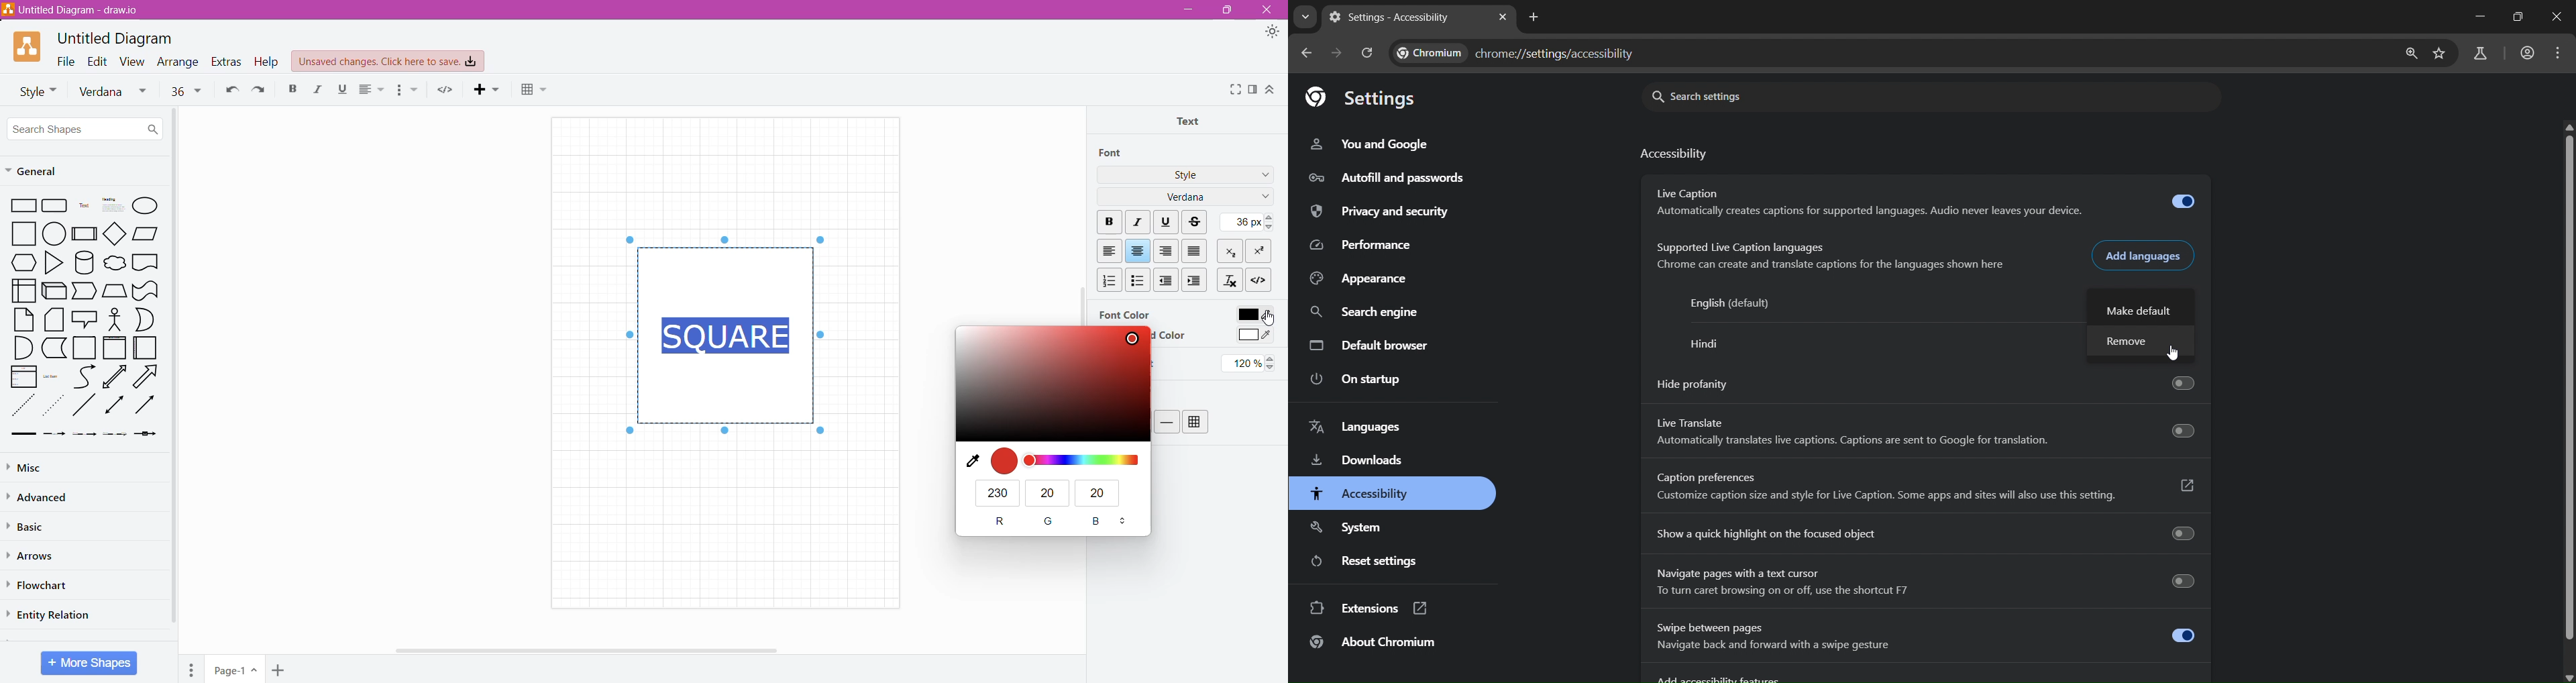 Image resolution: width=2576 pixels, height=700 pixels. I want to click on HTML, so click(445, 89).